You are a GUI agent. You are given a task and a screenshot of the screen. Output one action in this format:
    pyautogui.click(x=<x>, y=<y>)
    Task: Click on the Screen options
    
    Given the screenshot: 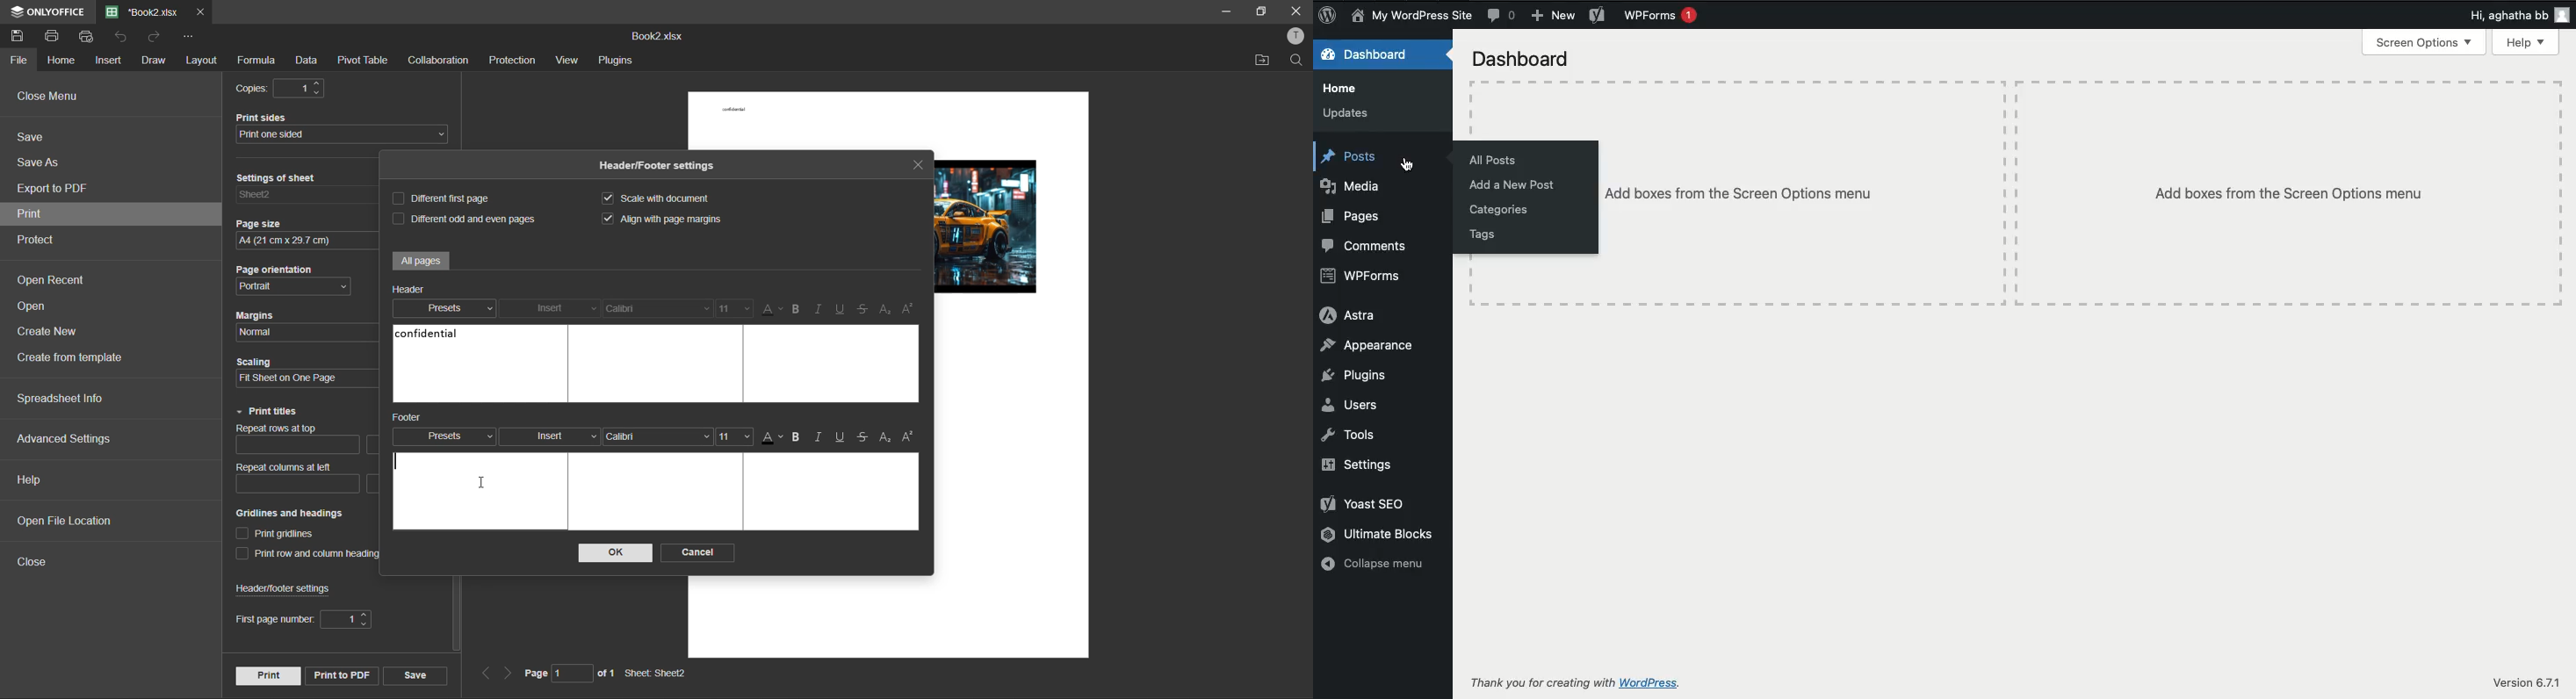 What is the action you would take?
    pyautogui.click(x=2423, y=43)
    